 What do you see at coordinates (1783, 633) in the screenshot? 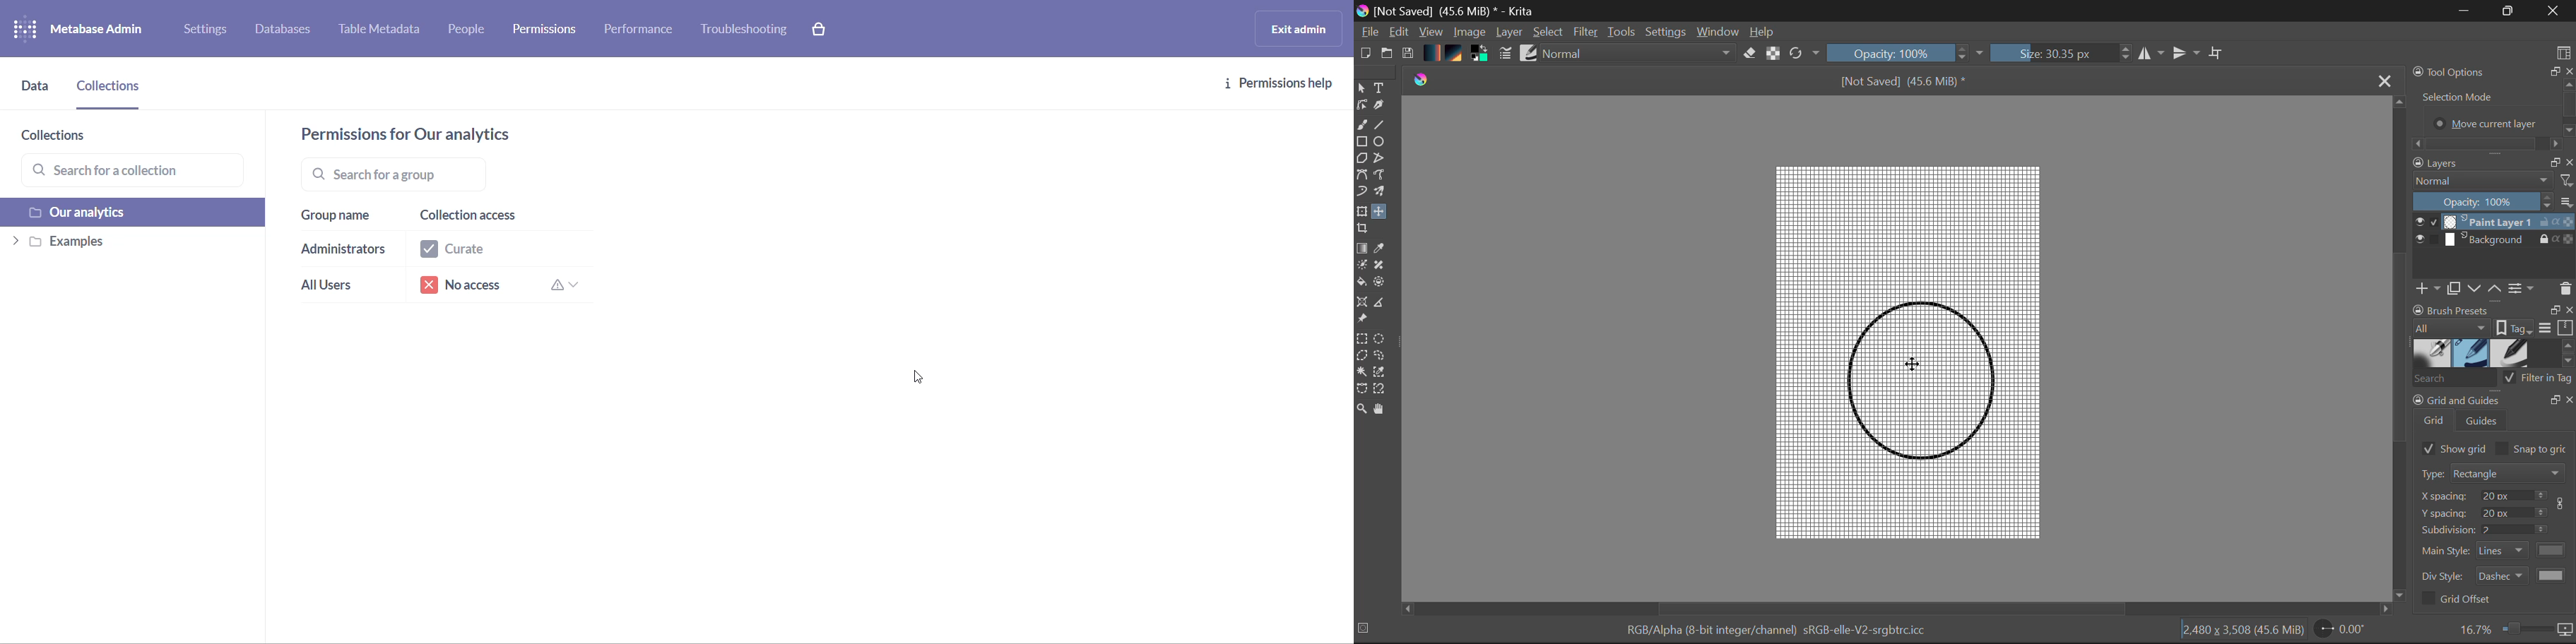
I see `Color Information` at bounding box center [1783, 633].